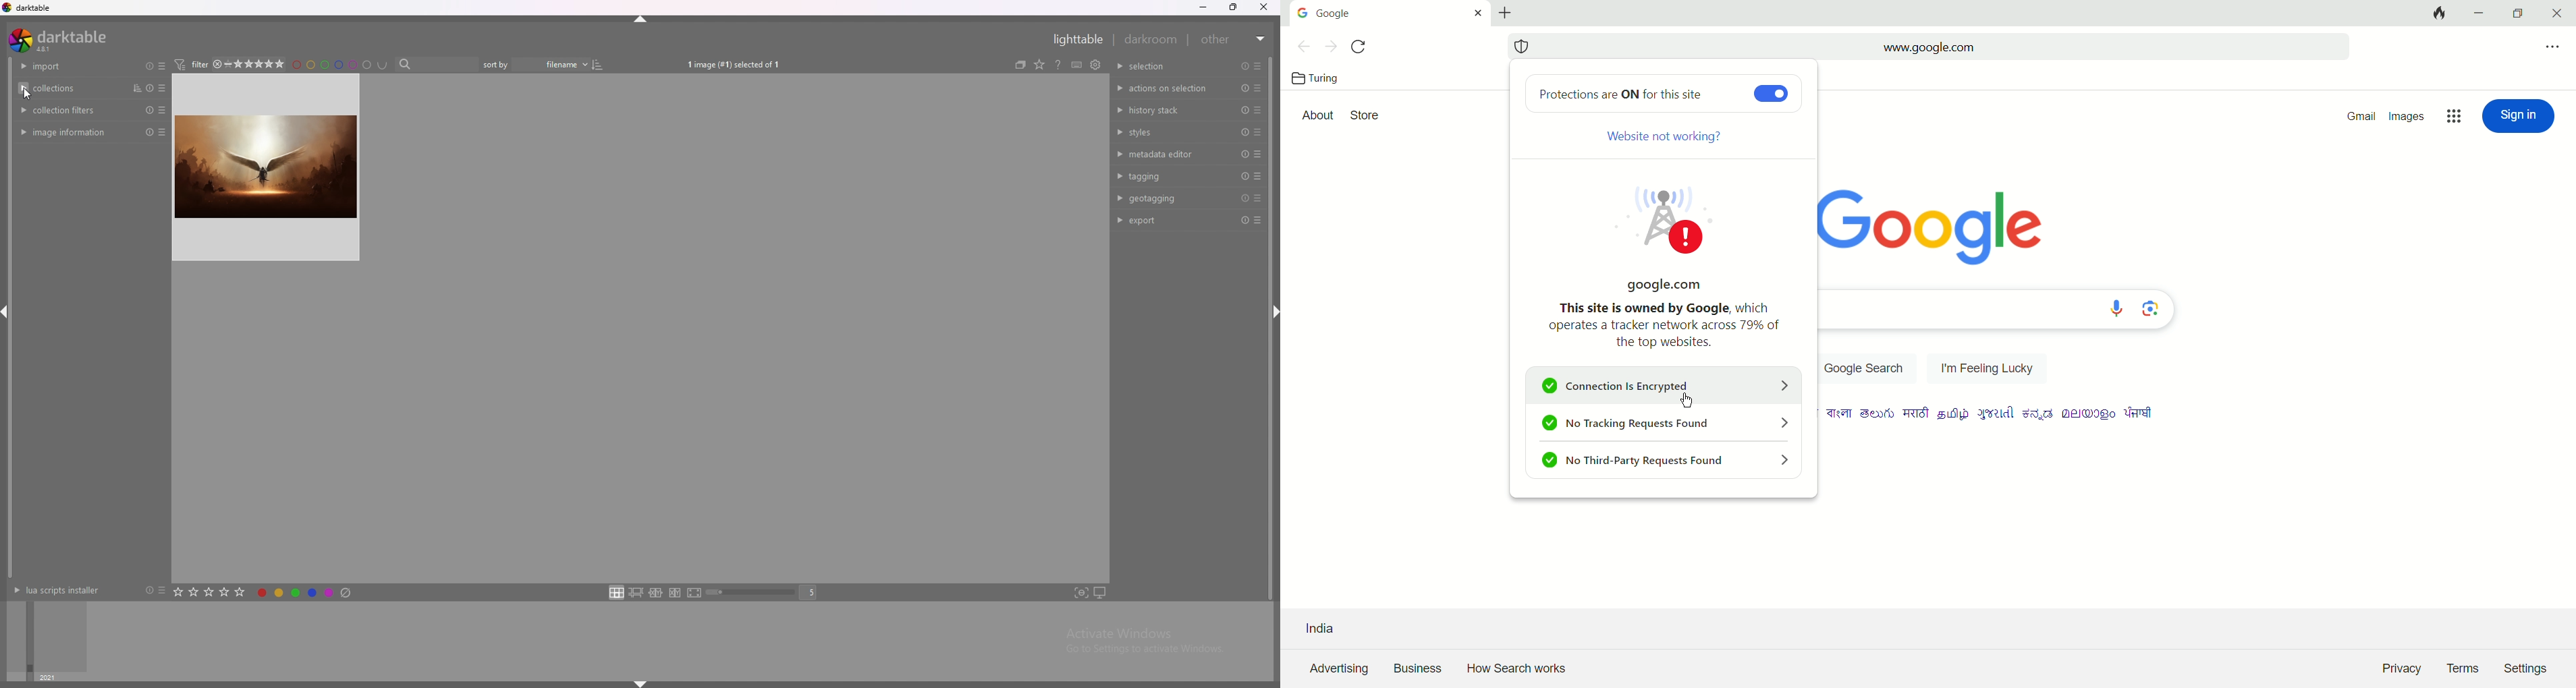  I want to click on presets, so click(165, 66).